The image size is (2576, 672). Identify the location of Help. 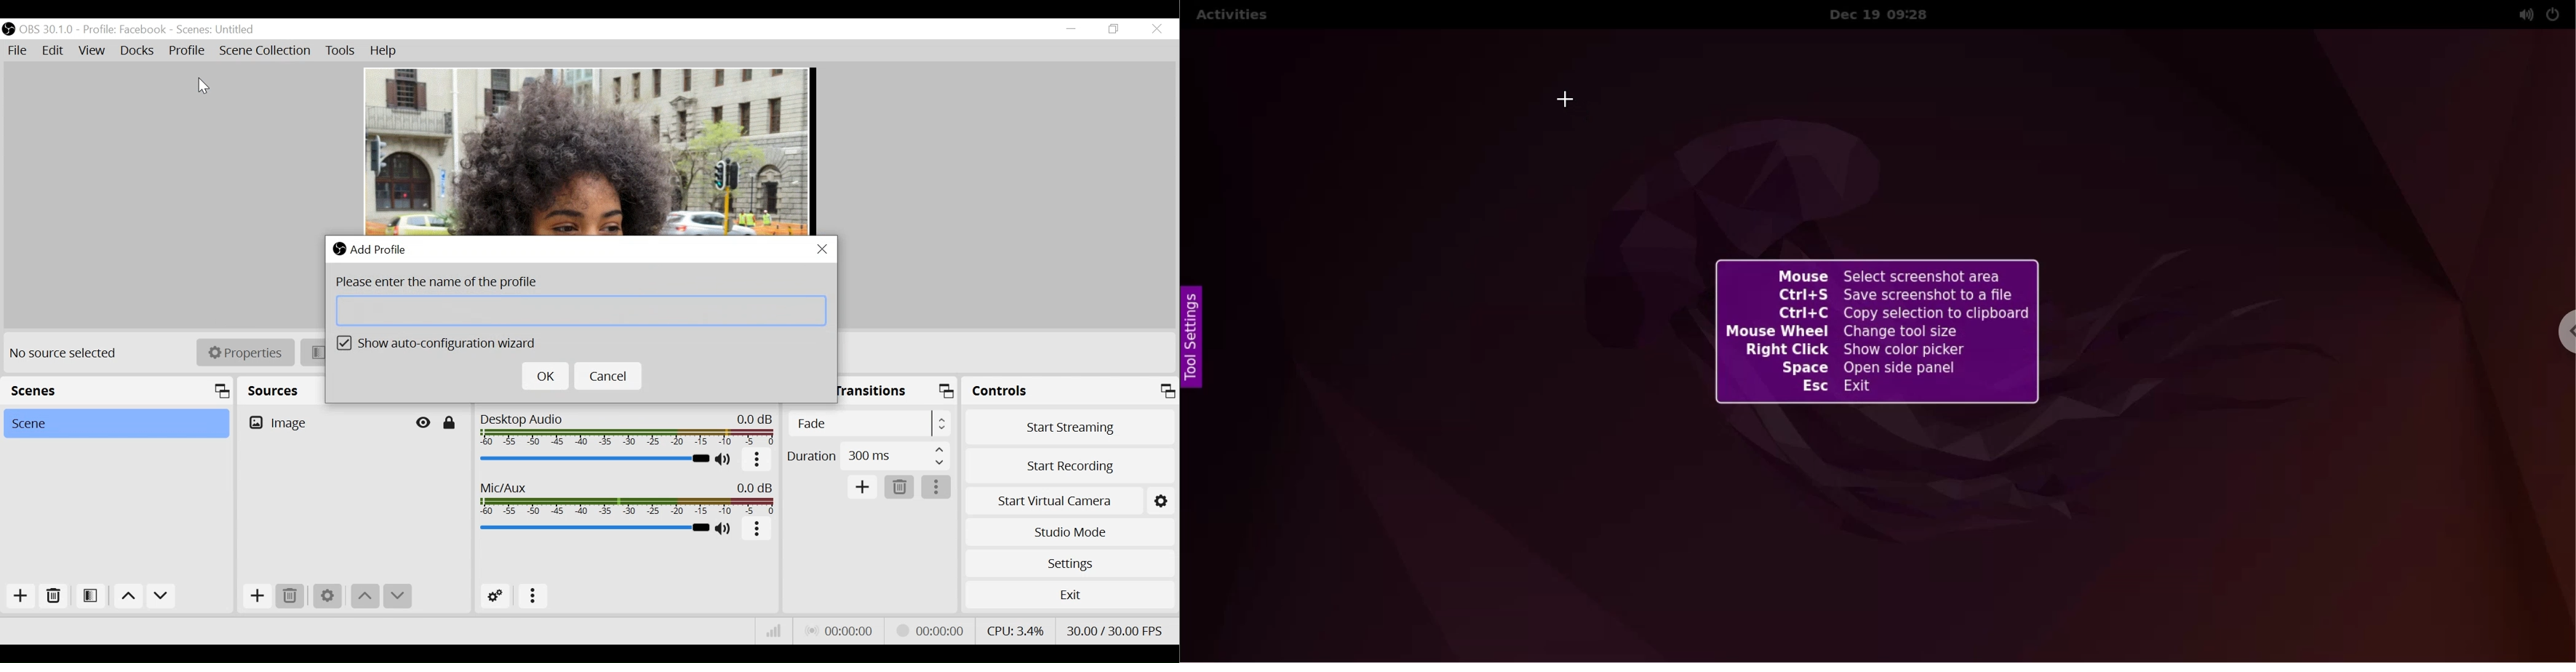
(381, 51).